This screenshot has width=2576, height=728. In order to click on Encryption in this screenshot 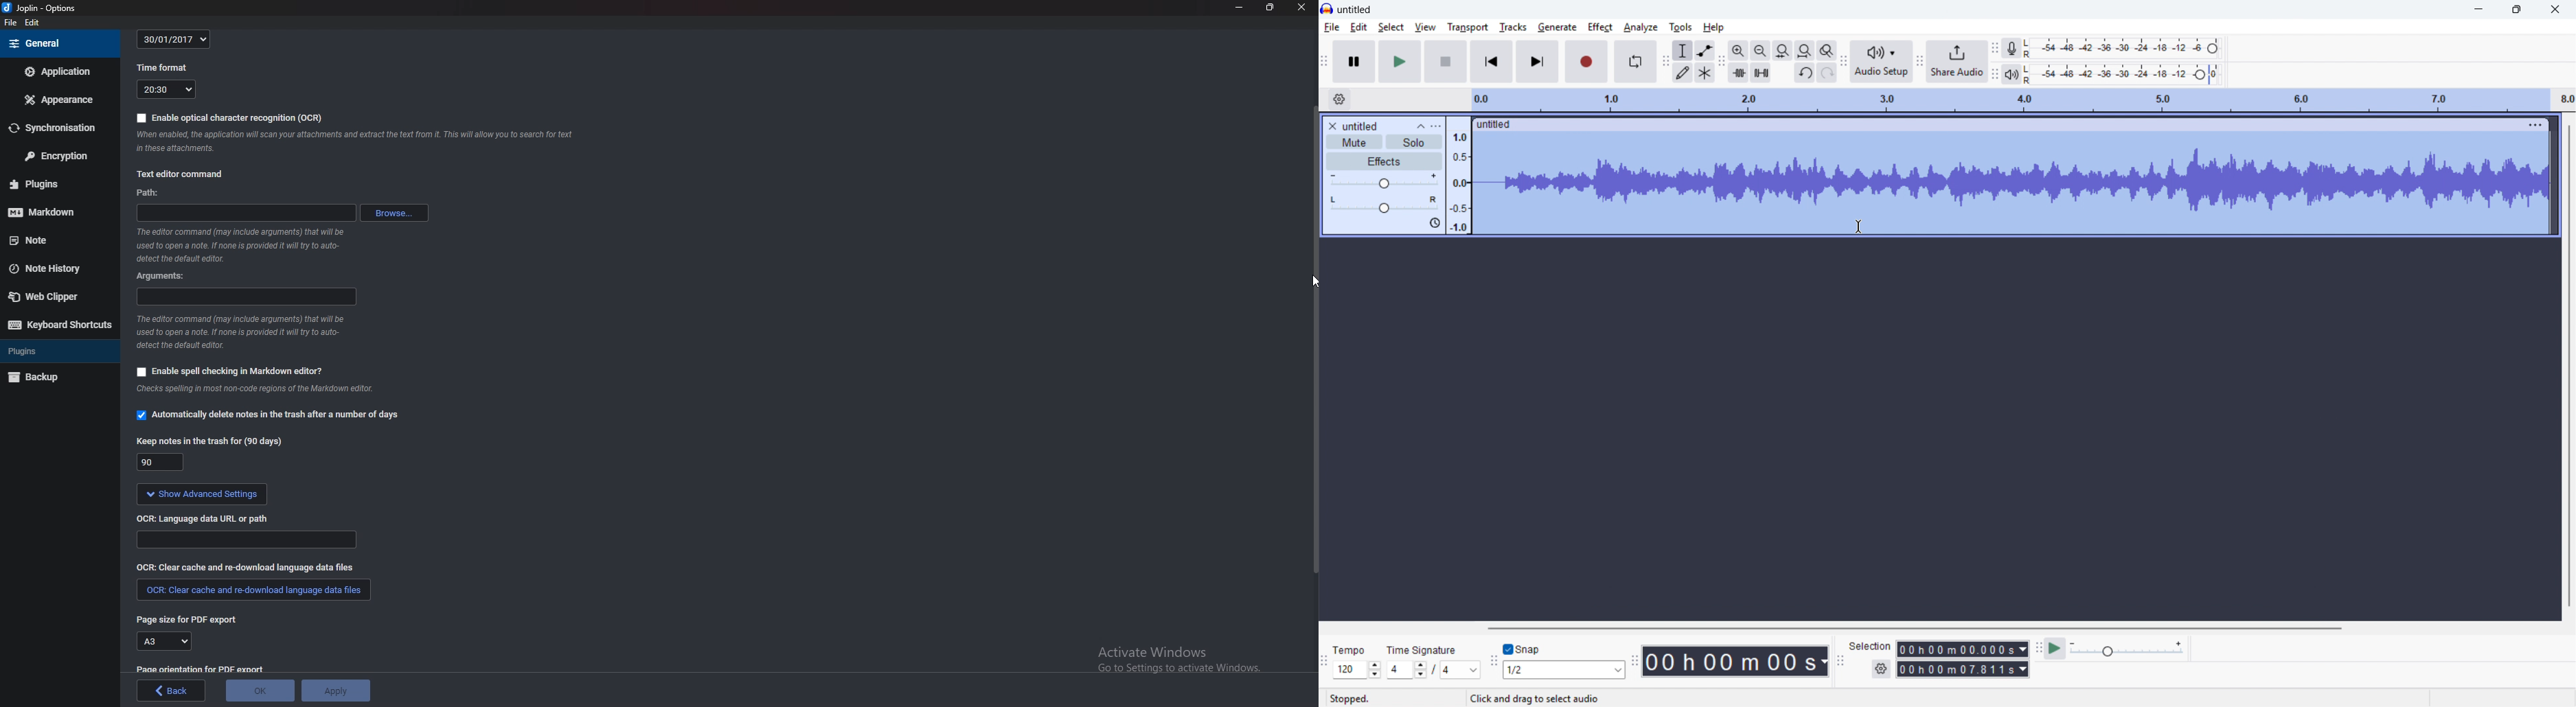, I will do `click(58, 155)`.